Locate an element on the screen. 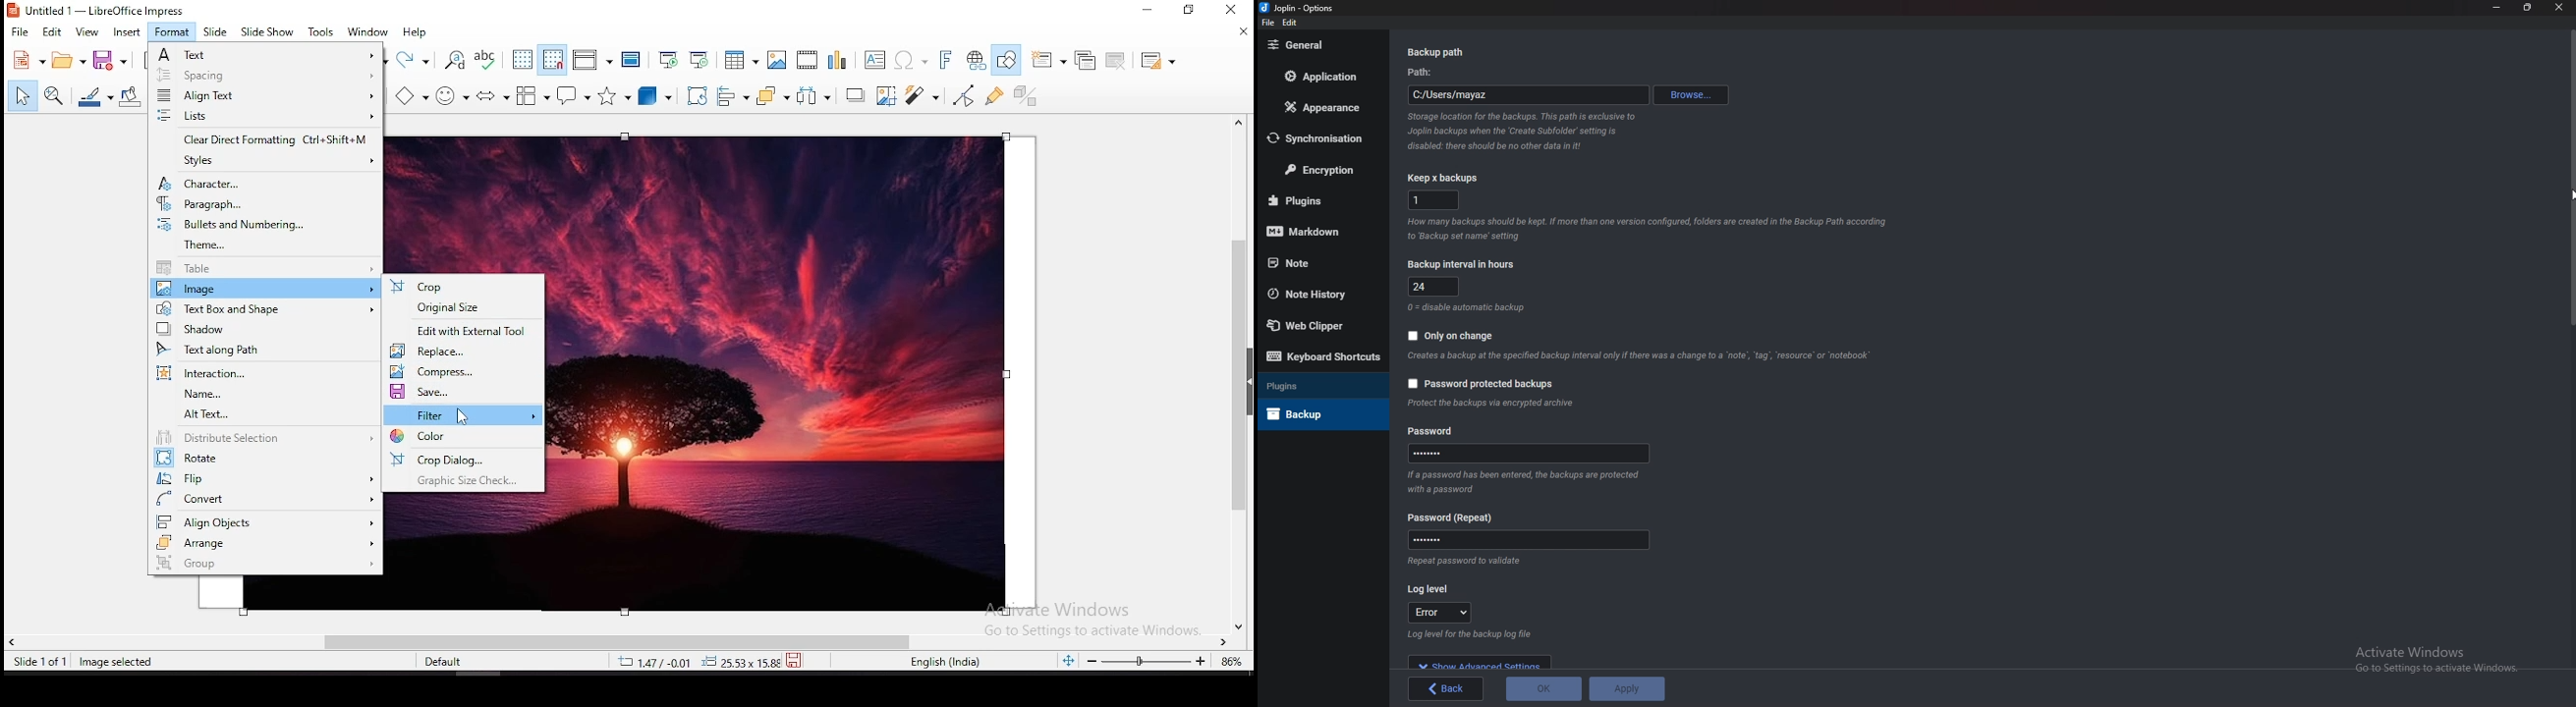 The image size is (2576, 728). toggle extrusion is located at coordinates (1027, 93).